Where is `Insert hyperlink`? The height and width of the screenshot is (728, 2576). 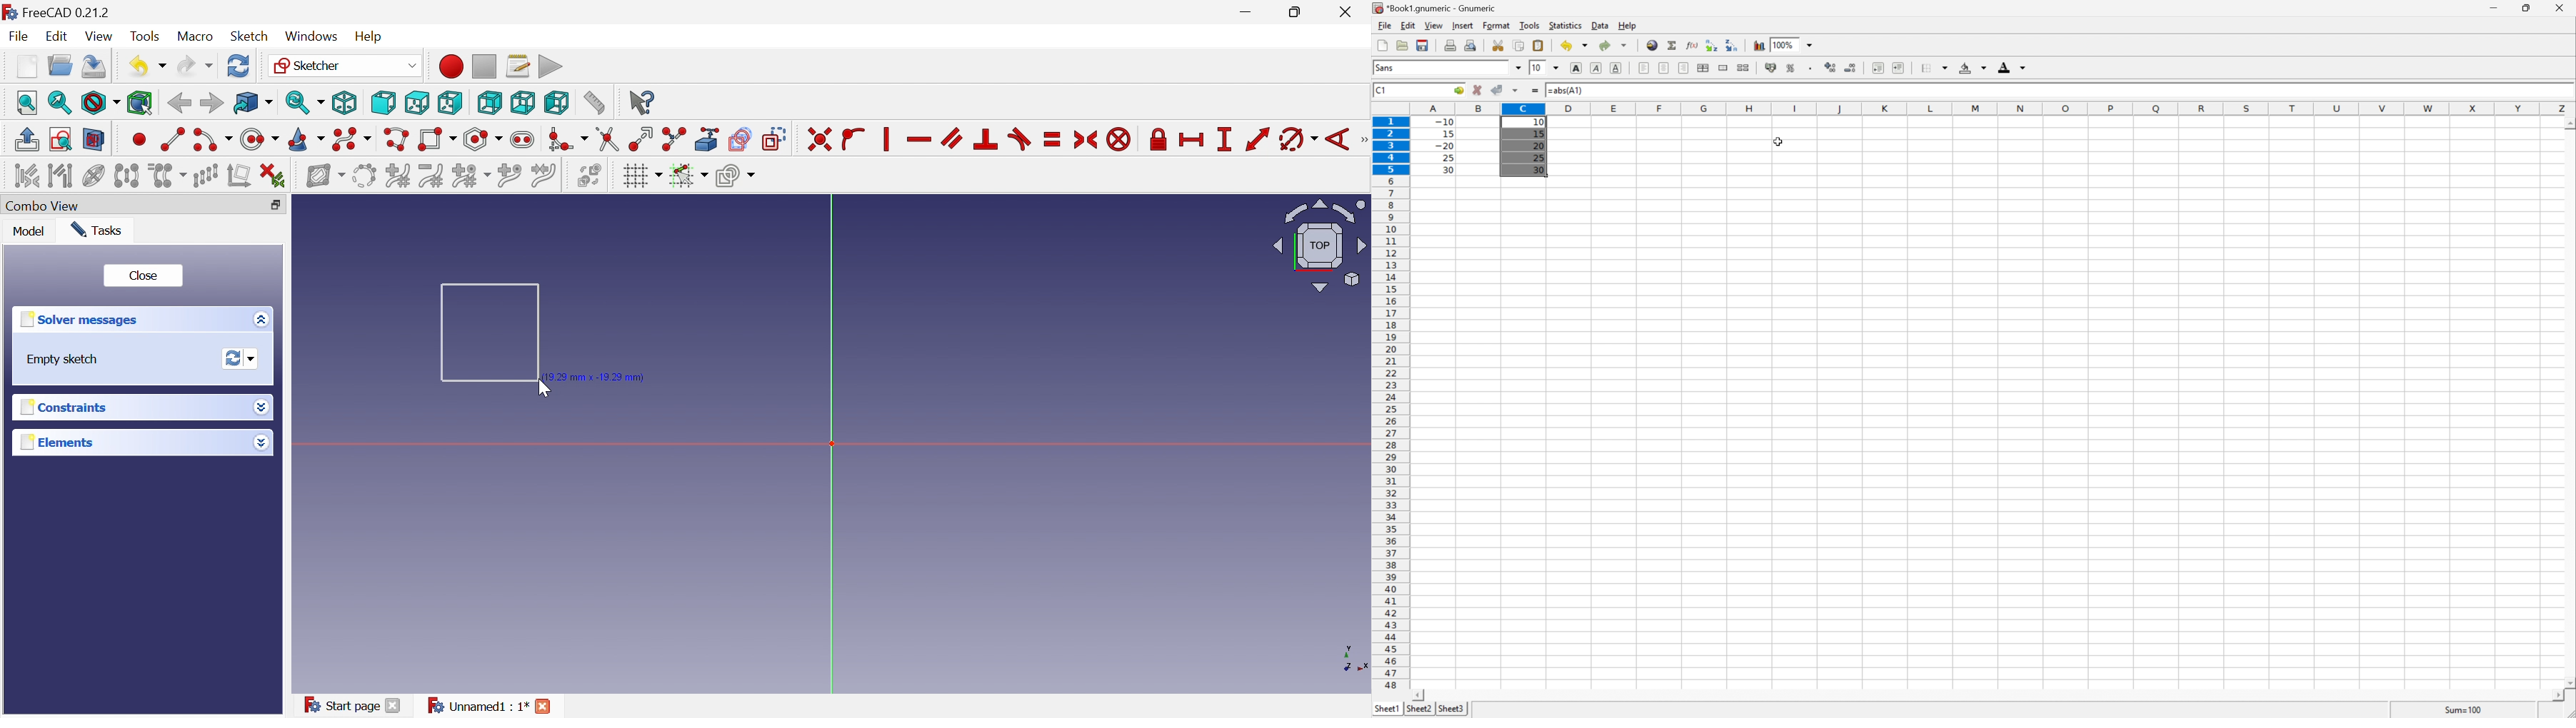 Insert hyperlink is located at coordinates (1651, 44).